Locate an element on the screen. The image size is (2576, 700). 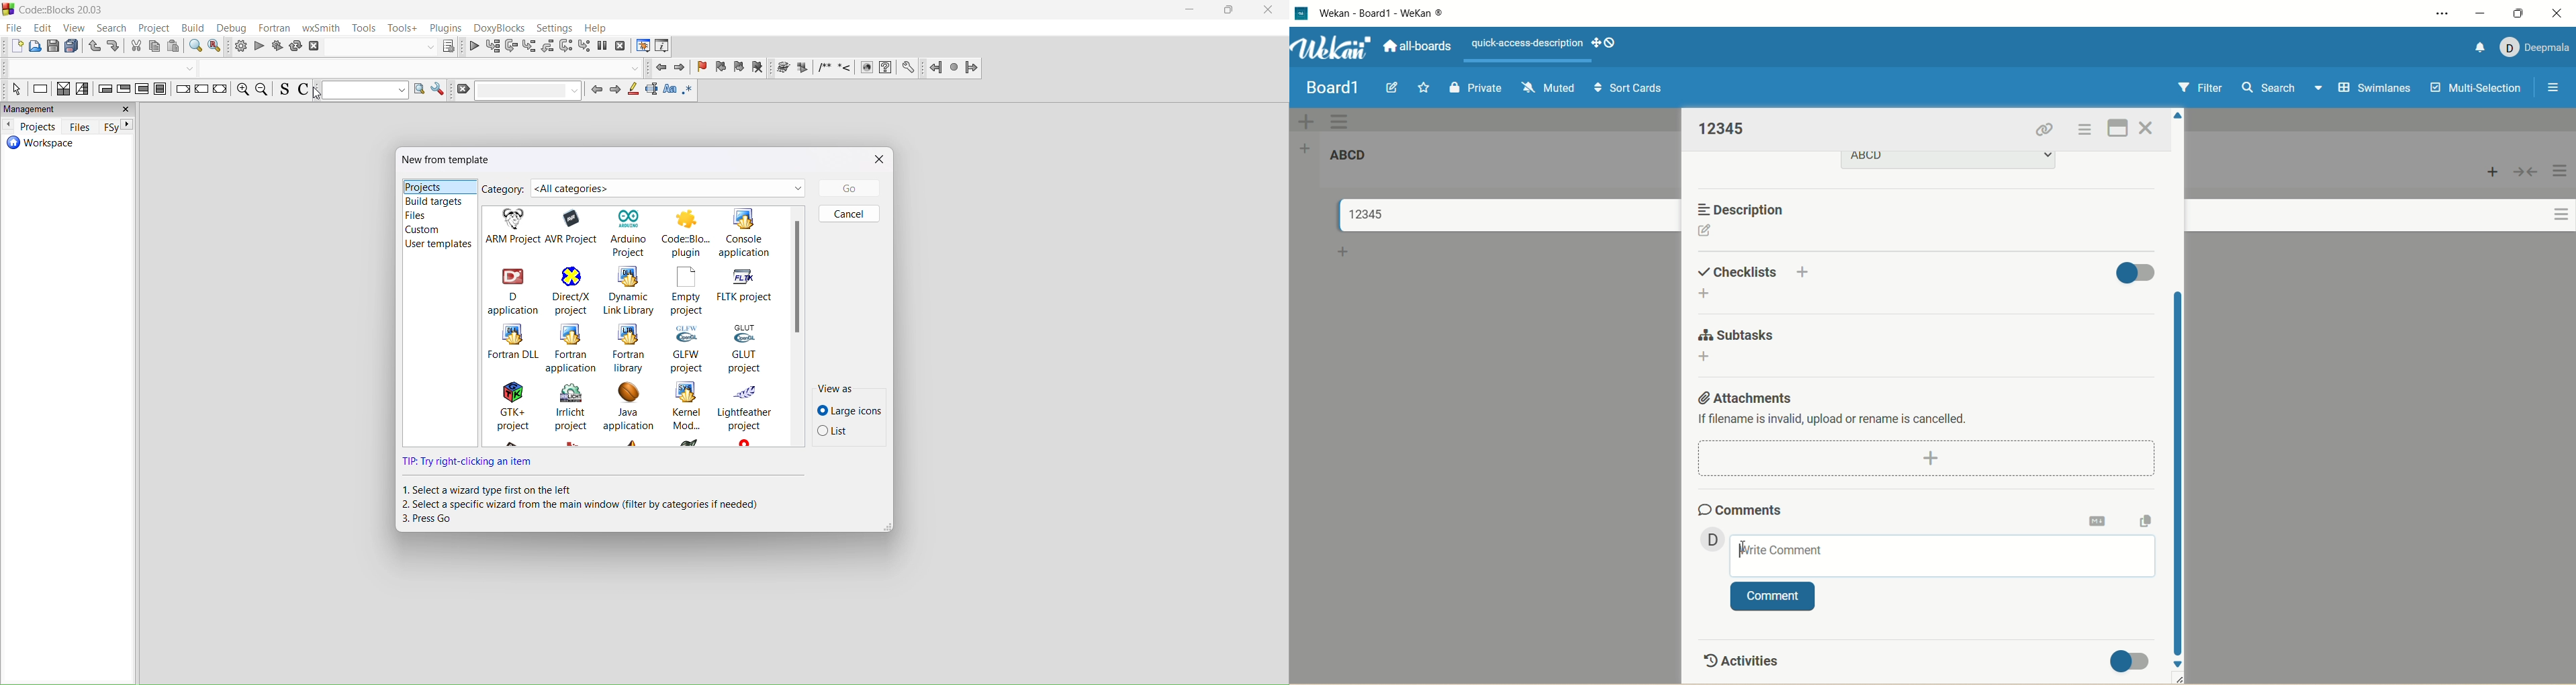
java application is located at coordinates (628, 413).